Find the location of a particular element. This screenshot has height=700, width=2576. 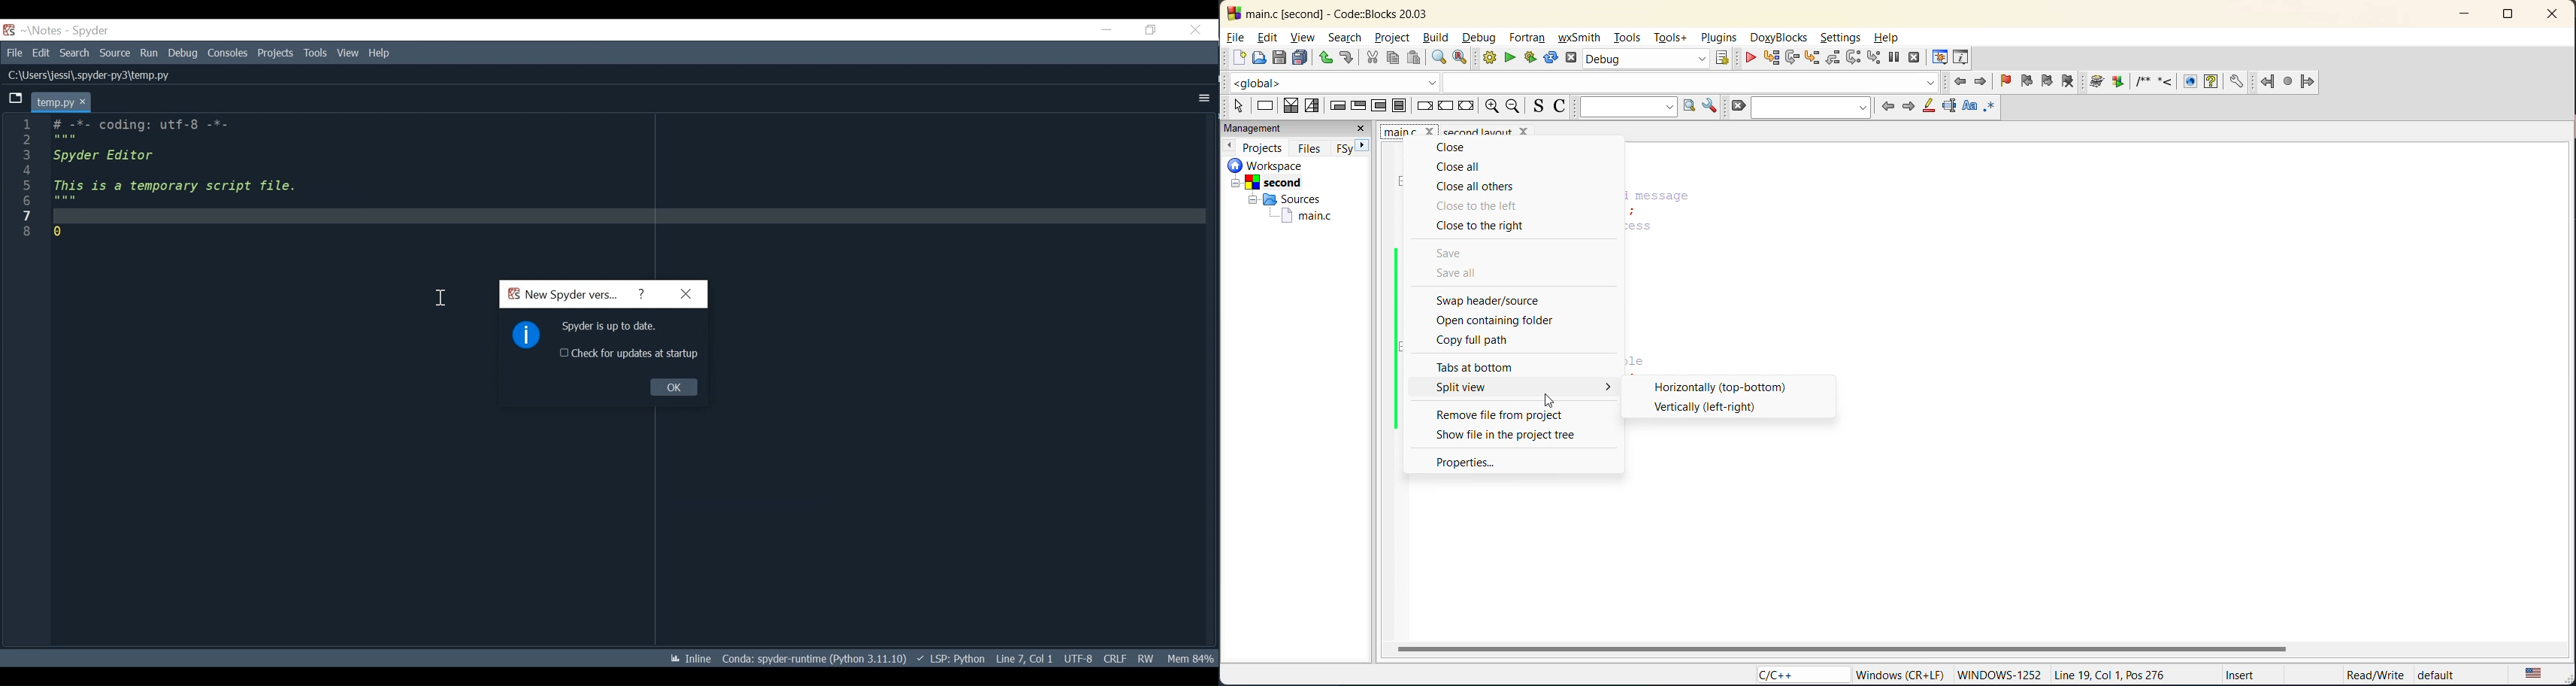

debugging windows is located at coordinates (1940, 58).